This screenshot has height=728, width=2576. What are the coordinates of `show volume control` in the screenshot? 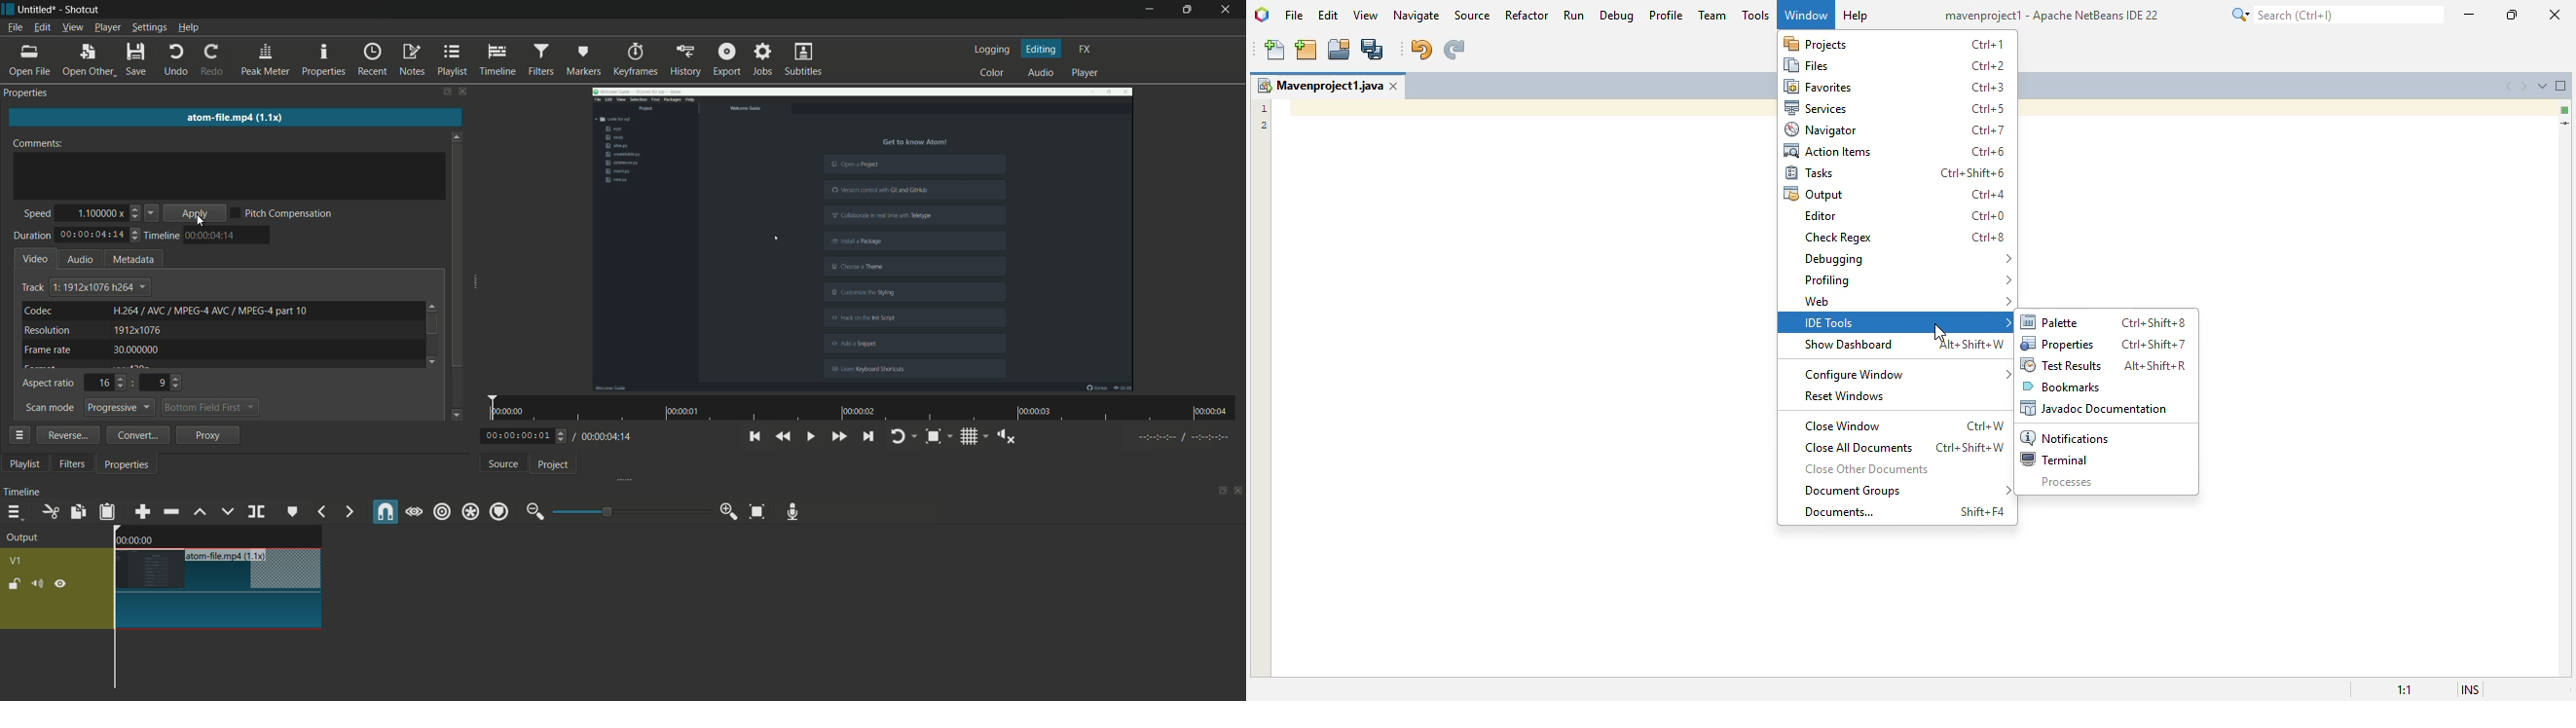 It's located at (1006, 437).